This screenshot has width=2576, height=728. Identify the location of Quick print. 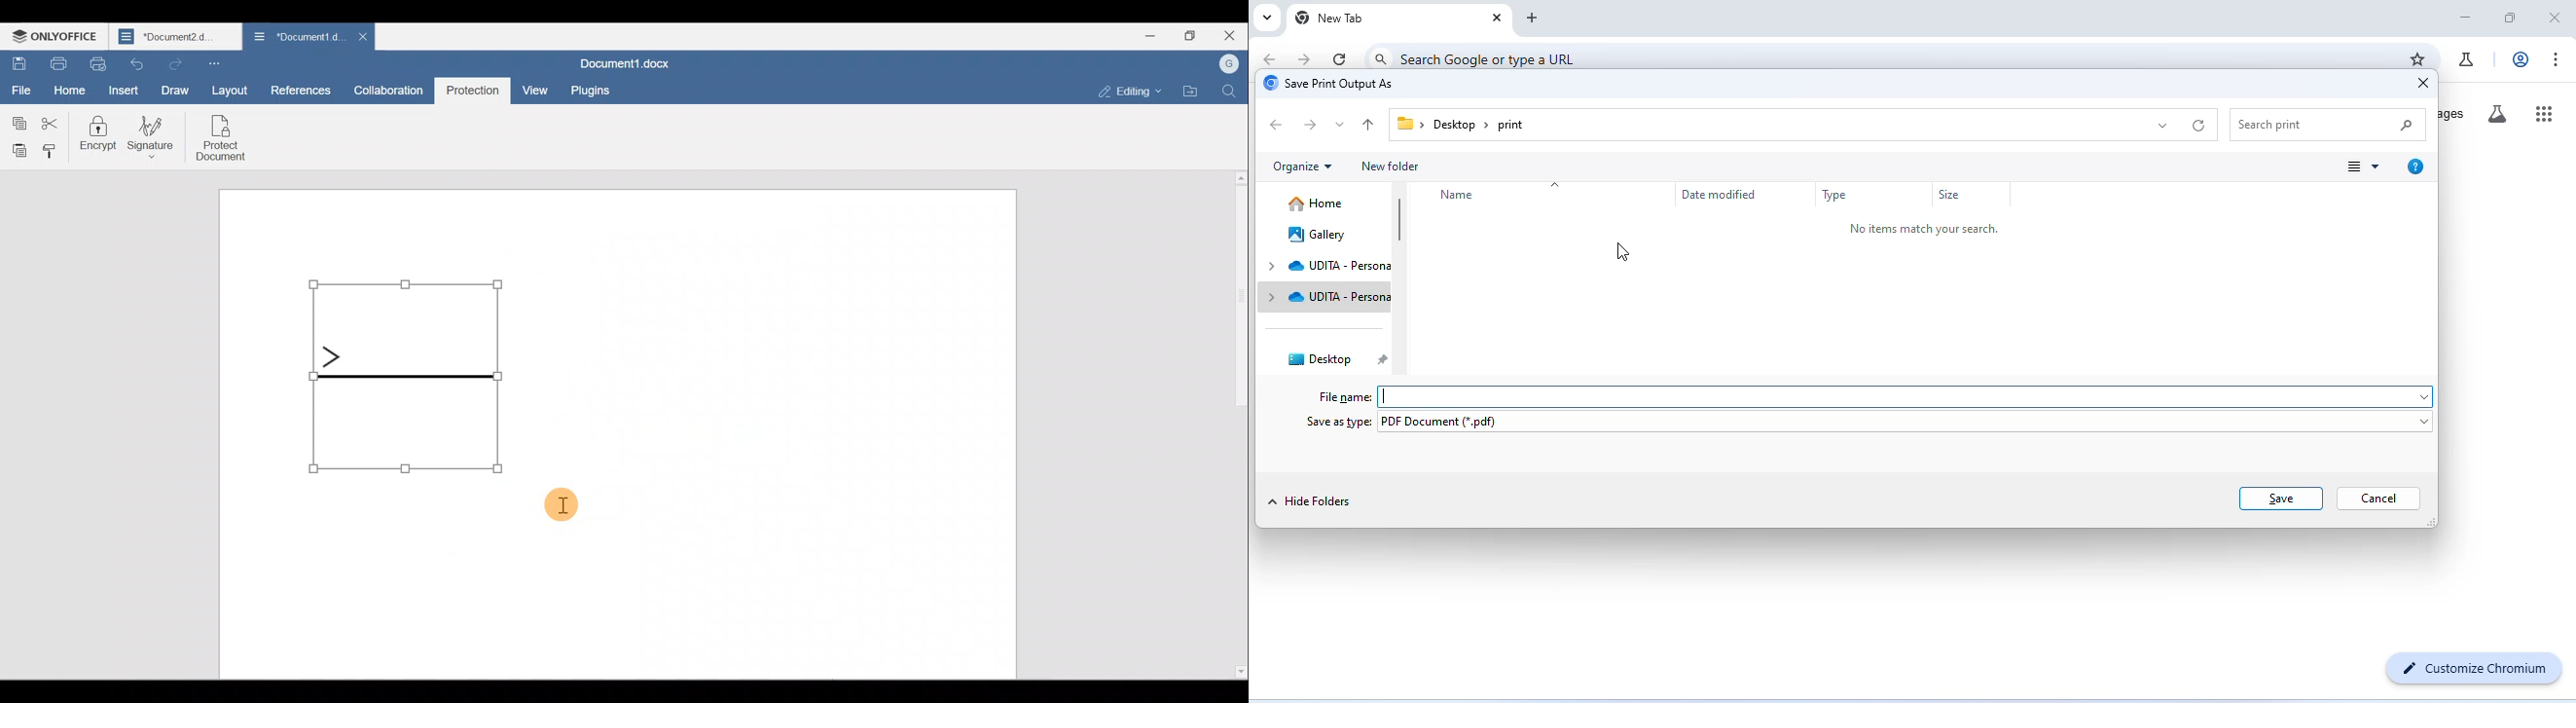
(100, 62).